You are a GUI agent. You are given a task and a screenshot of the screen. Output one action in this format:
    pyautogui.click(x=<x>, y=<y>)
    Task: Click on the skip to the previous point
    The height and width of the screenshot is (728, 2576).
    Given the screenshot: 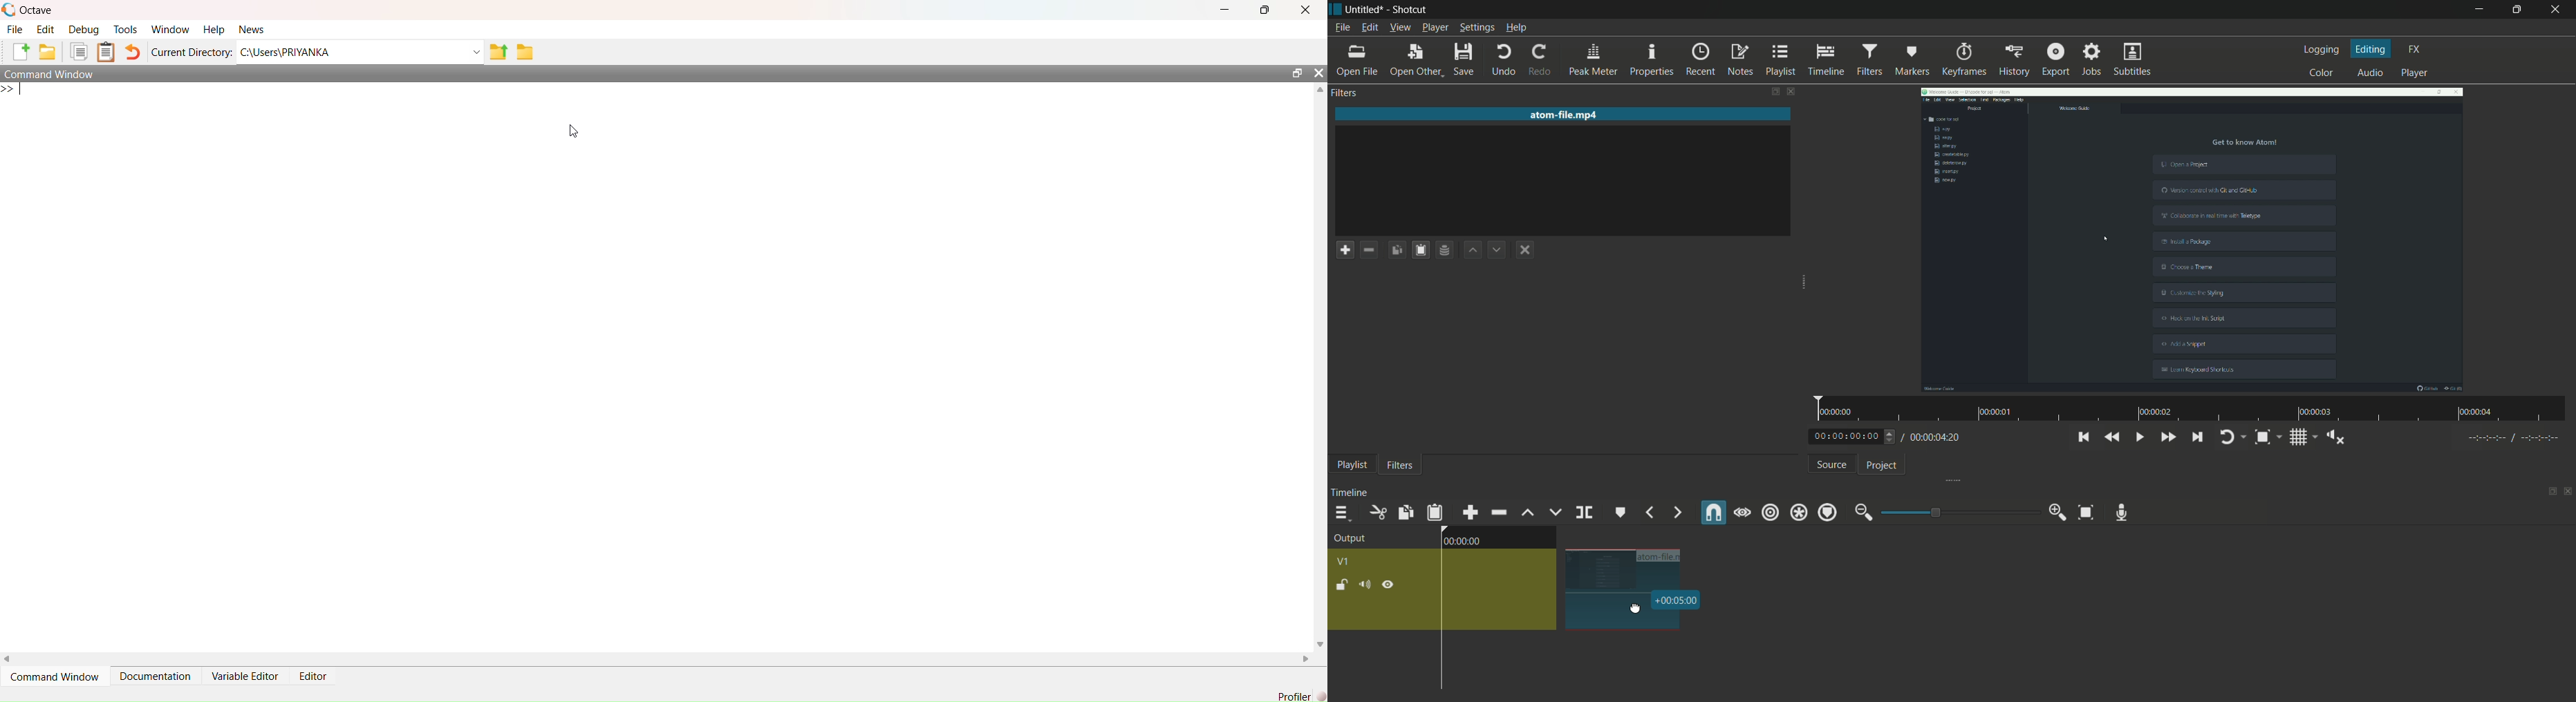 What is the action you would take?
    pyautogui.click(x=2083, y=437)
    